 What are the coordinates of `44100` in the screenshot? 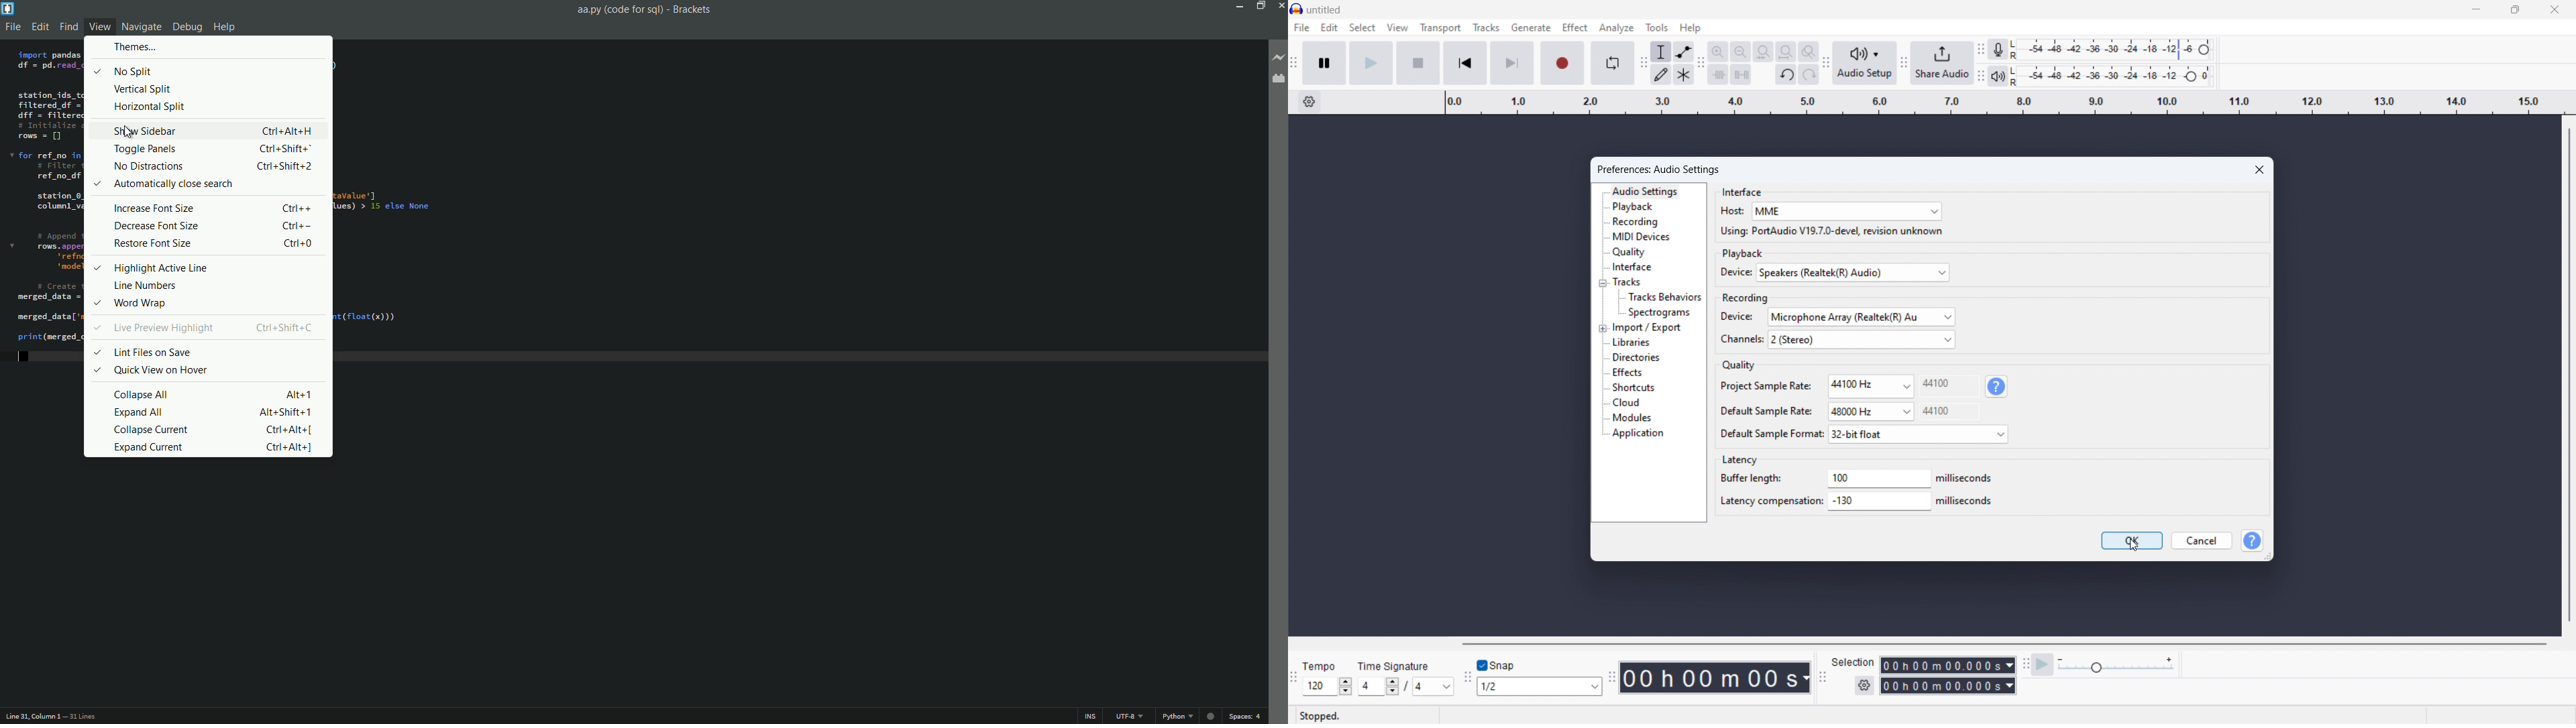 It's located at (1949, 385).